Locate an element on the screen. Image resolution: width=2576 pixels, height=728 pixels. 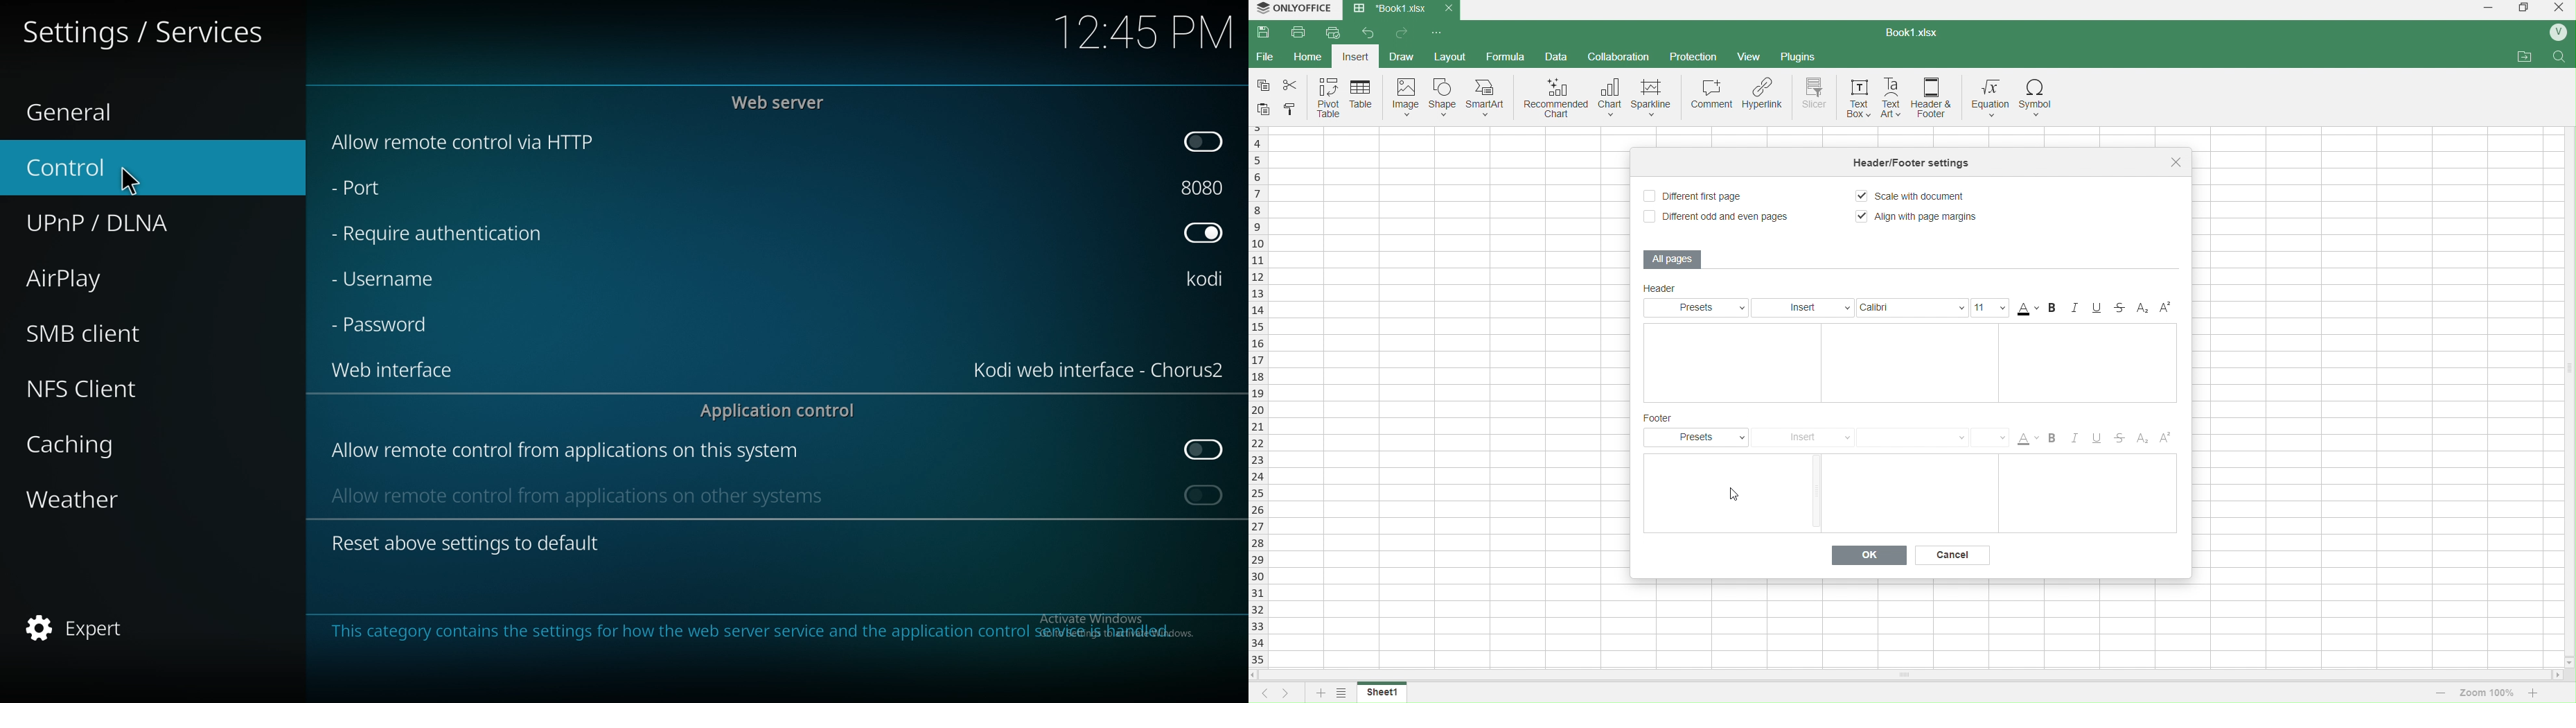
control is located at coordinates (125, 166).